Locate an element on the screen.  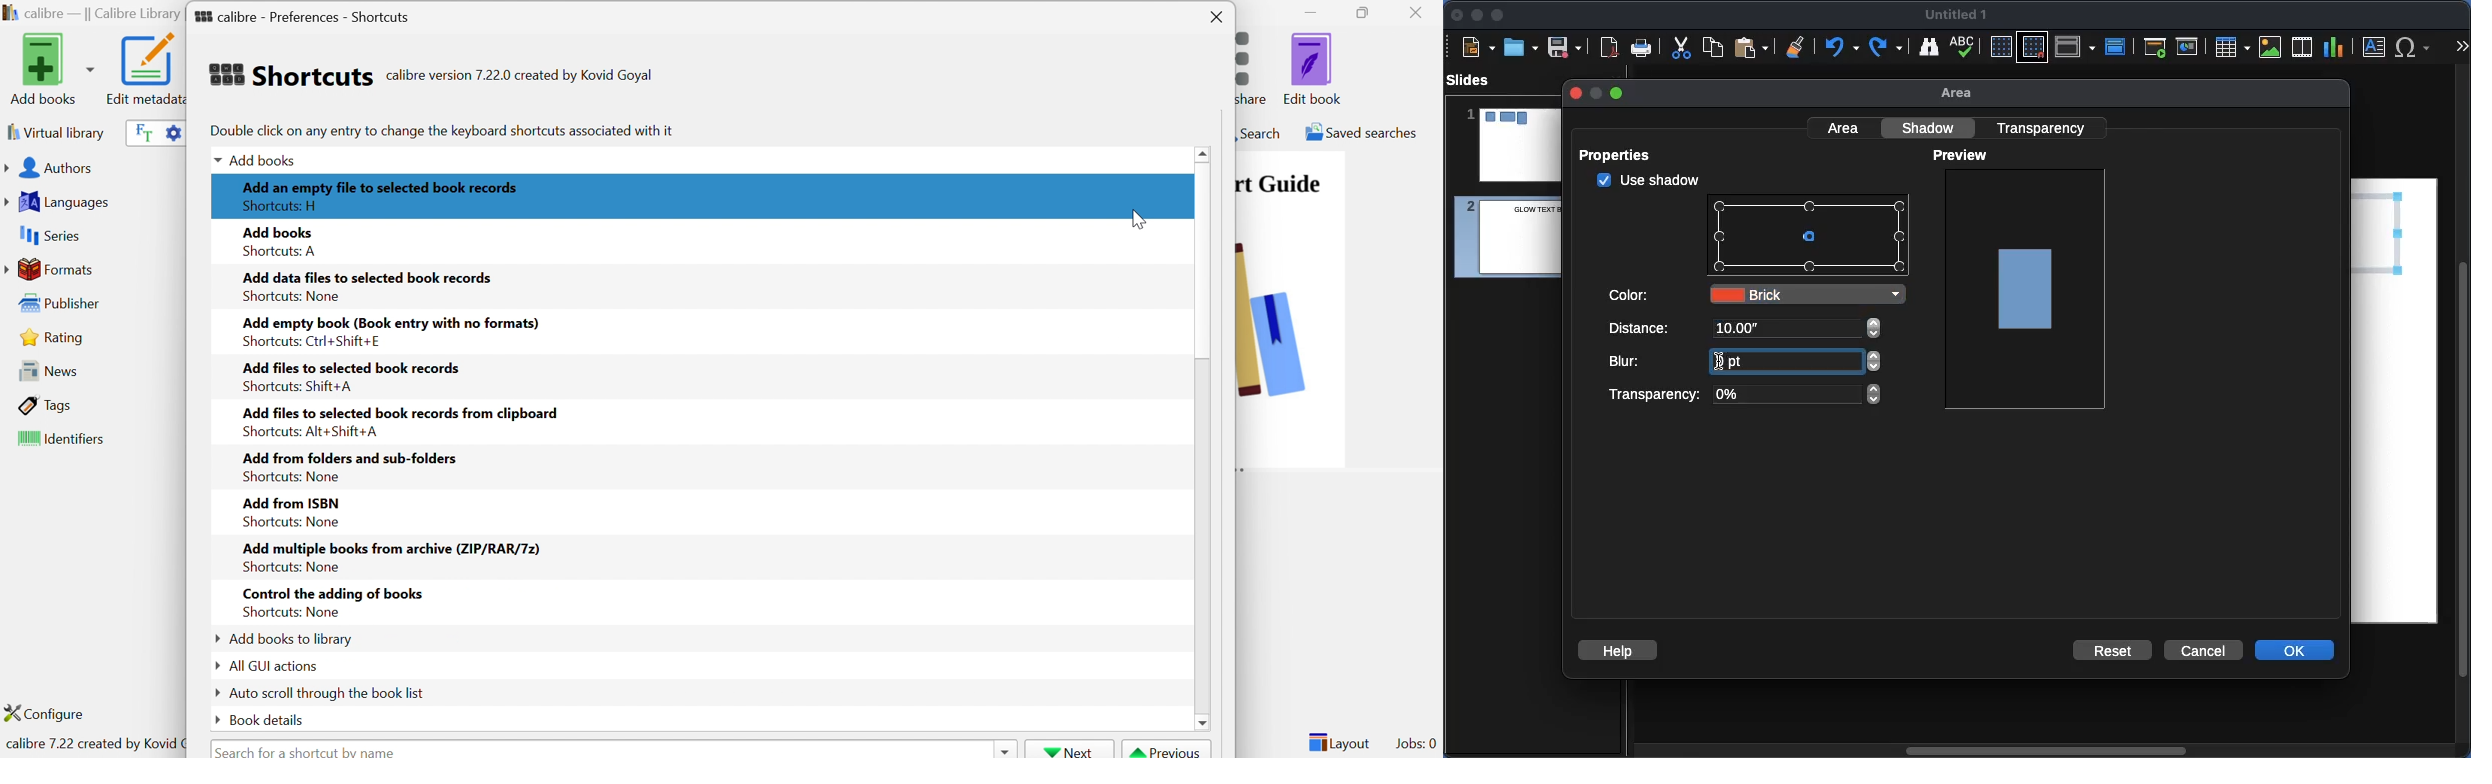
Properties is located at coordinates (1621, 155).